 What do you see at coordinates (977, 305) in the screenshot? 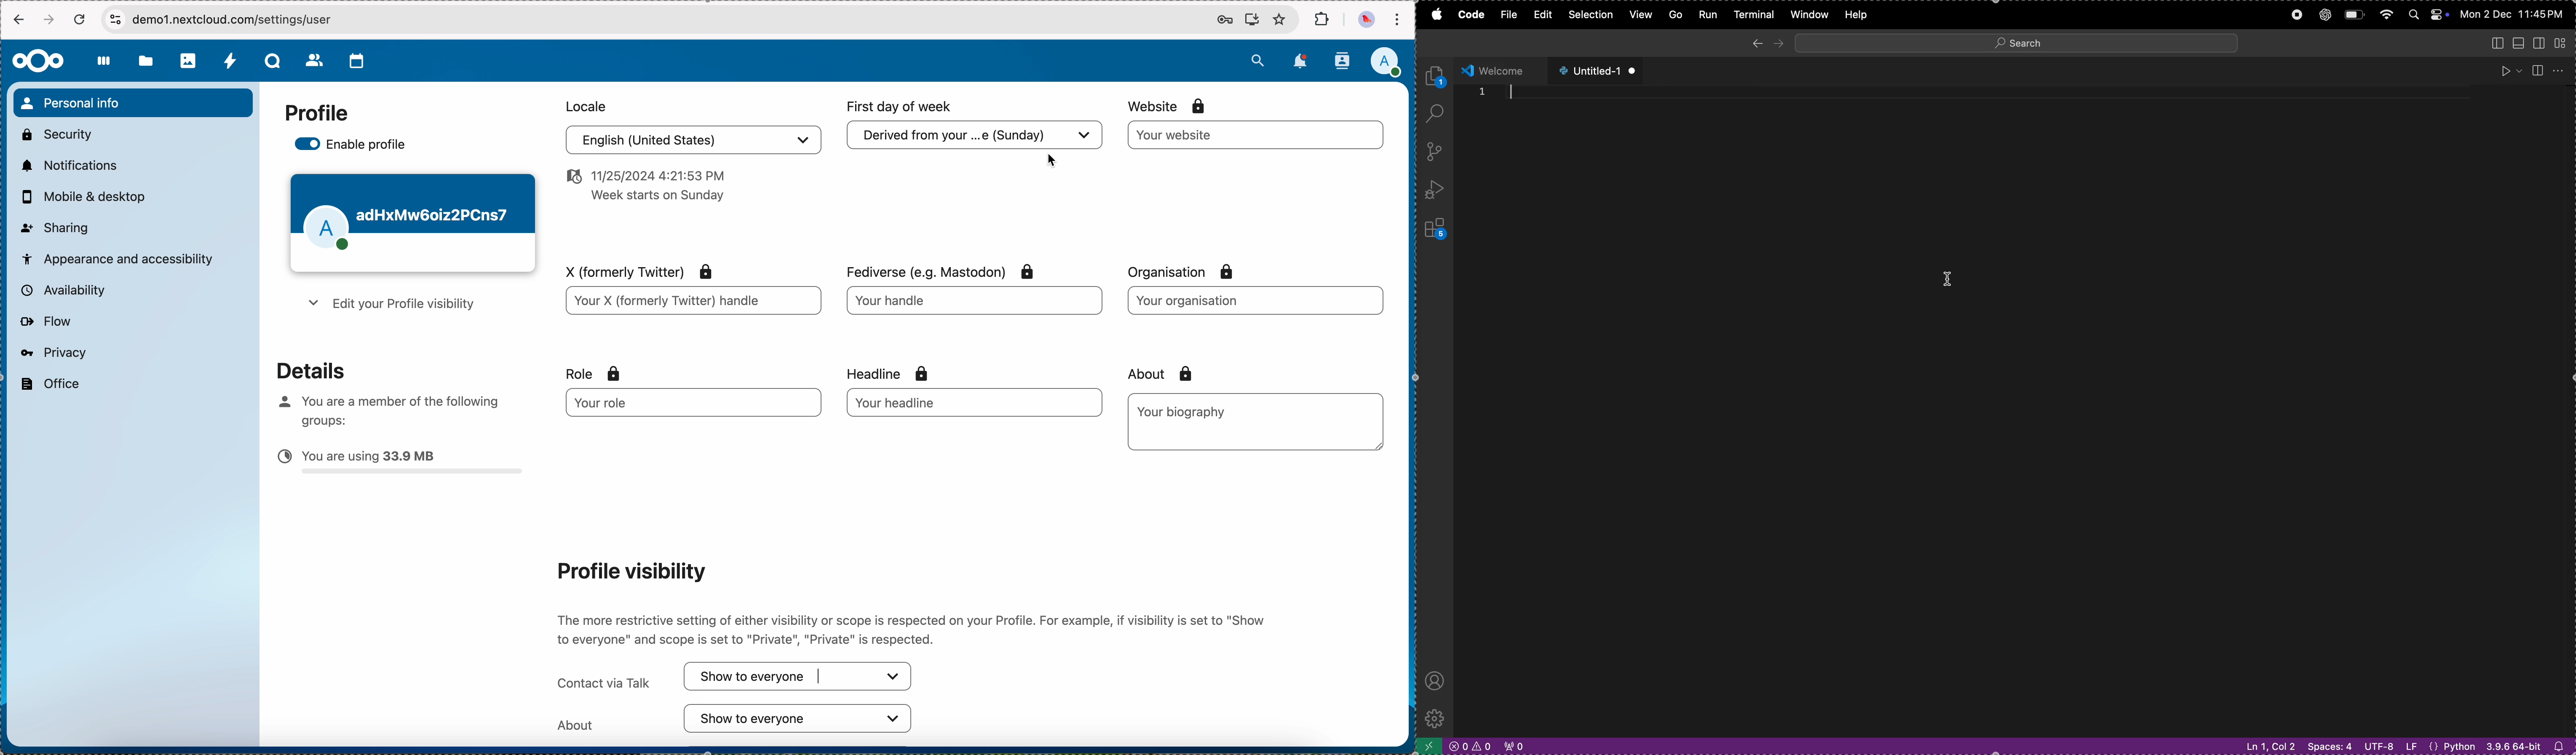
I see `your handle` at bounding box center [977, 305].